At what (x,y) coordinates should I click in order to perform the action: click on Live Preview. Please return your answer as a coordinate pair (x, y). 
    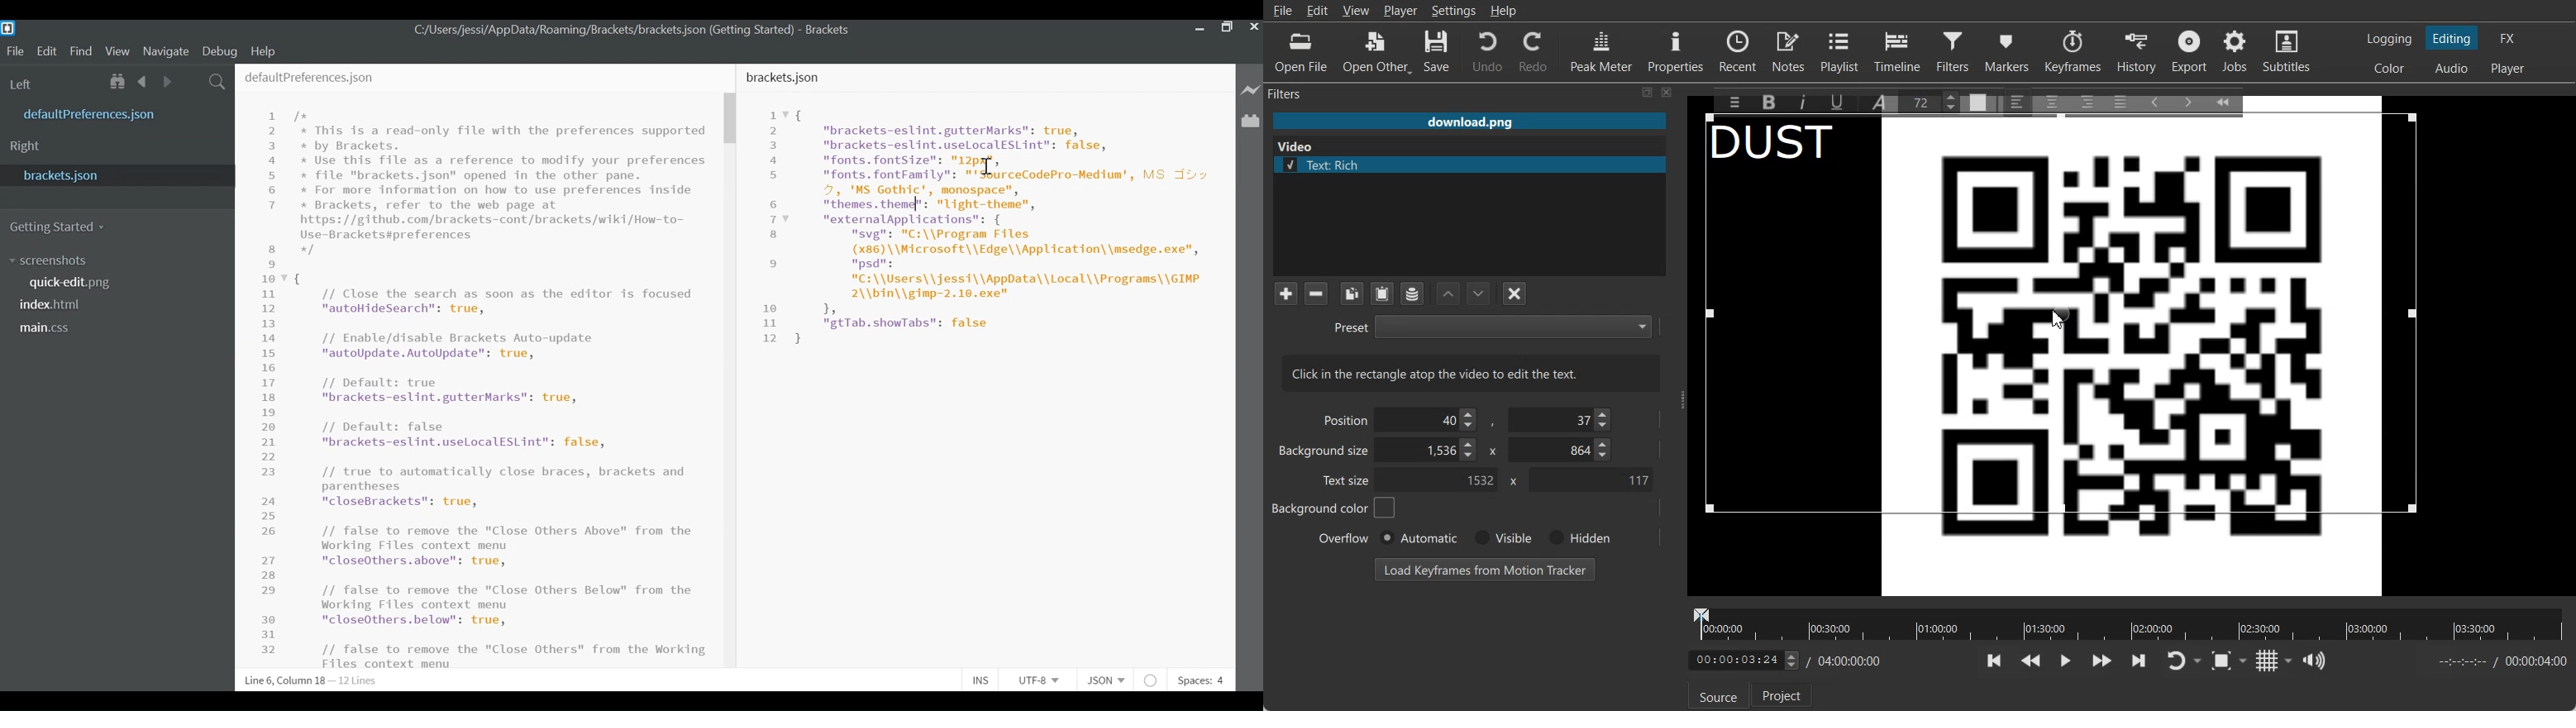
    Looking at the image, I should click on (1251, 90).